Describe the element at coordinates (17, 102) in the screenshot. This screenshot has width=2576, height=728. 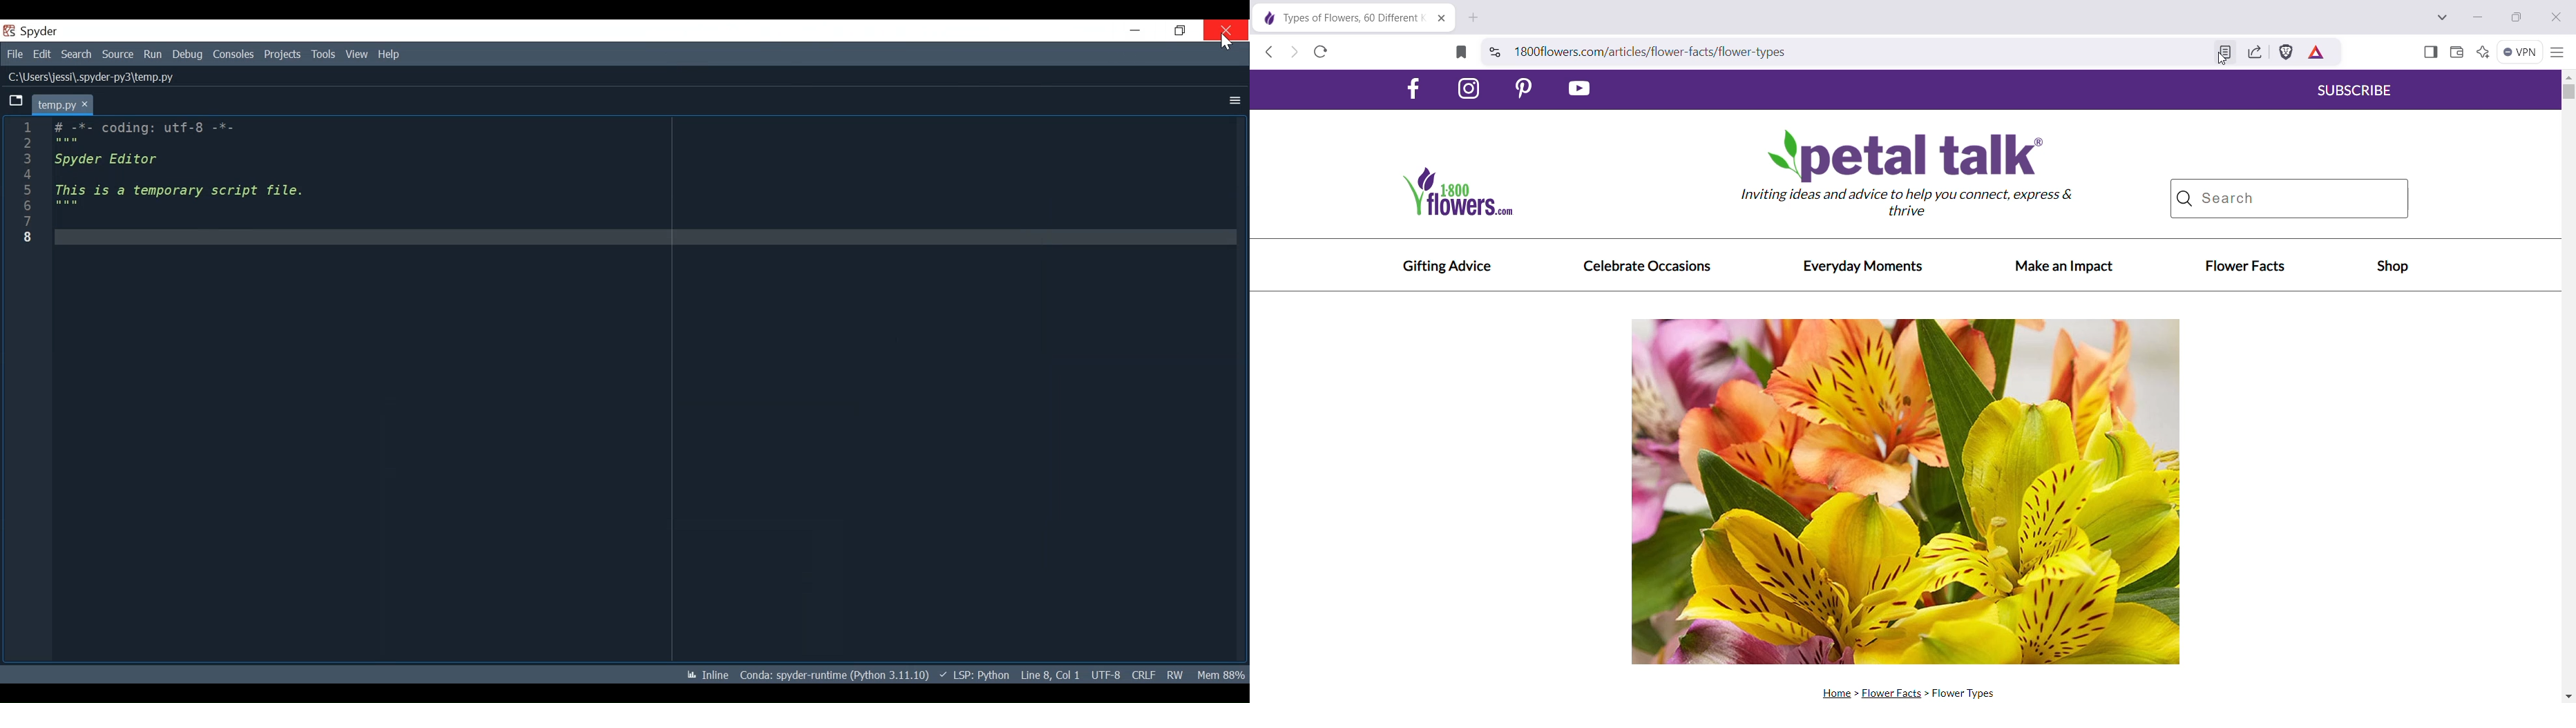
I see `Browse tab` at that location.